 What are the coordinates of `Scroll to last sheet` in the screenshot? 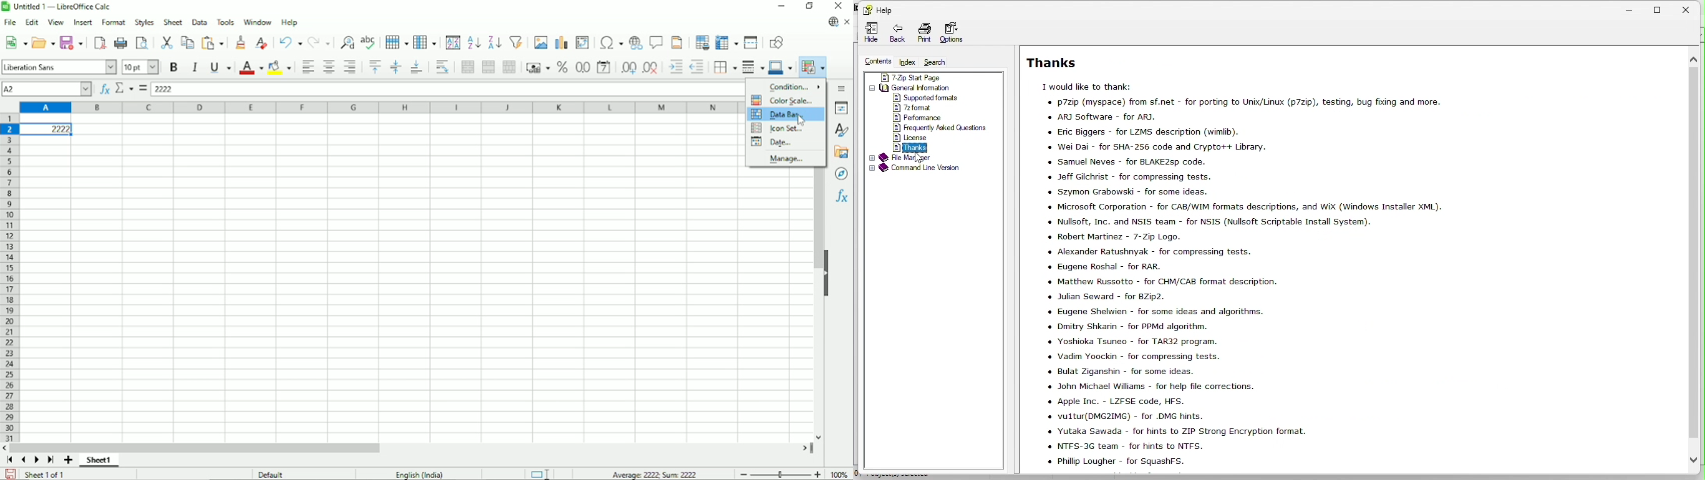 It's located at (52, 460).